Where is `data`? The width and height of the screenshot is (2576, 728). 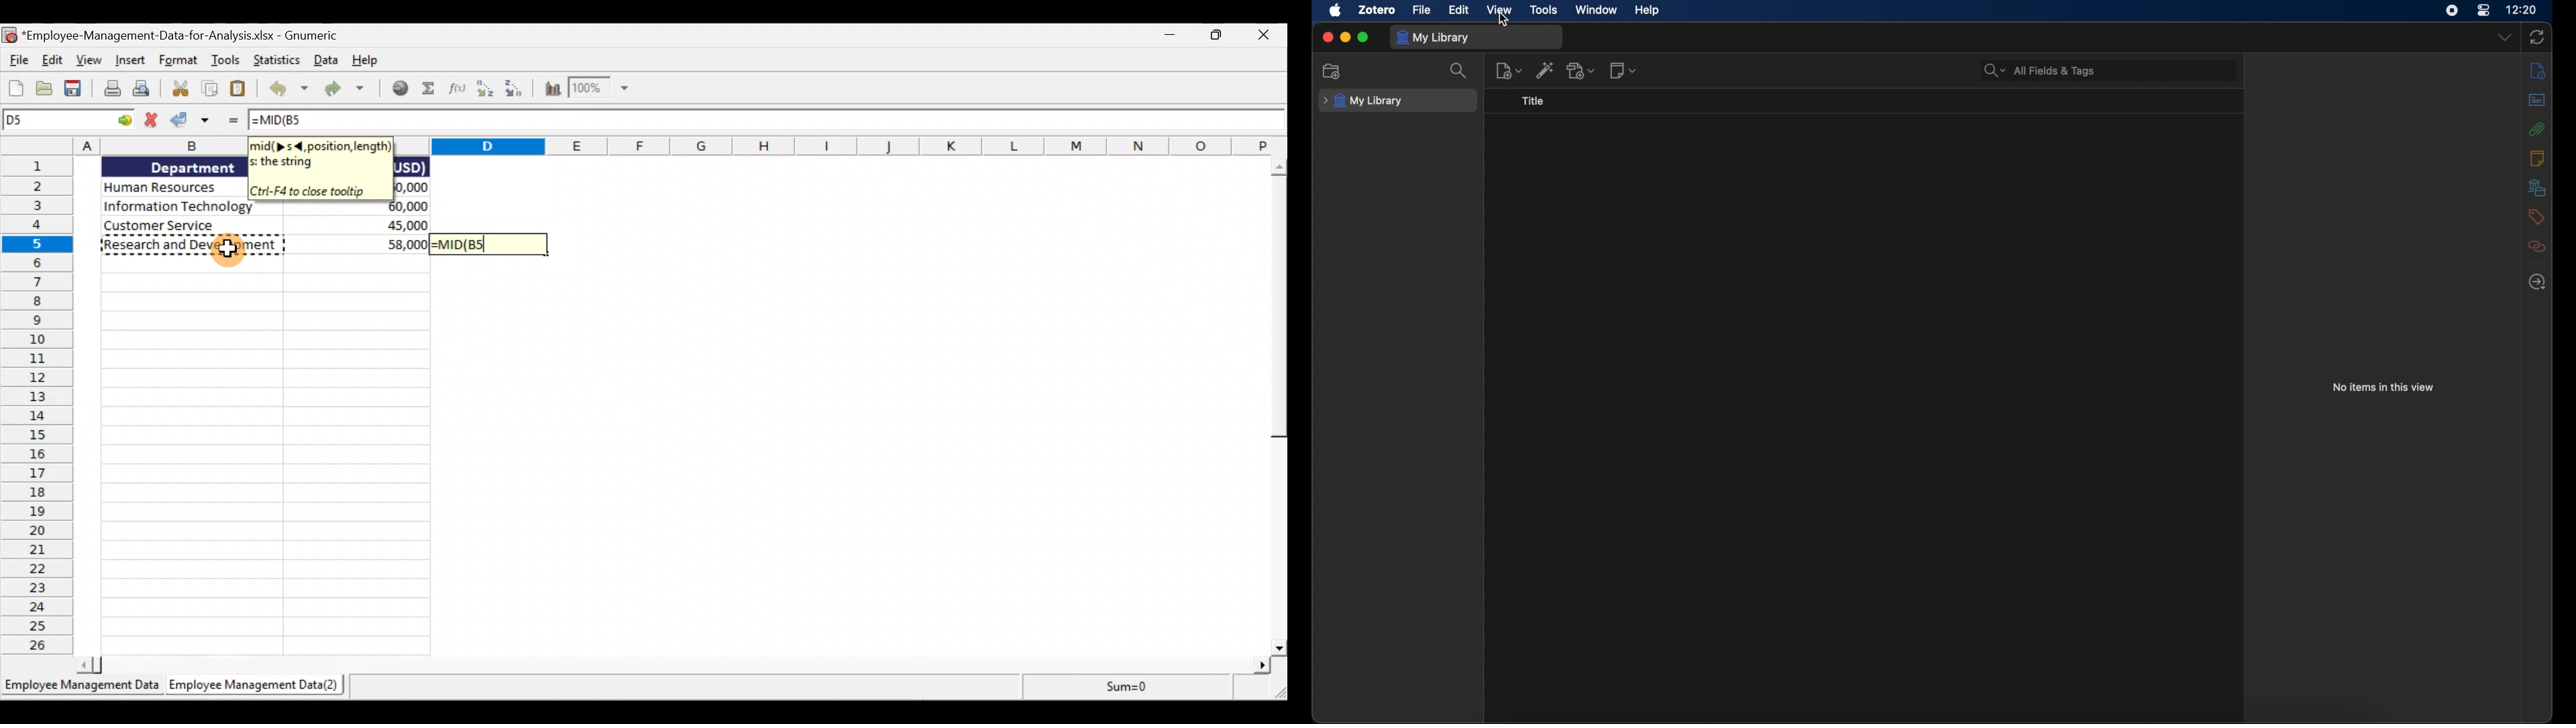
data is located at coordinates (347, 230).